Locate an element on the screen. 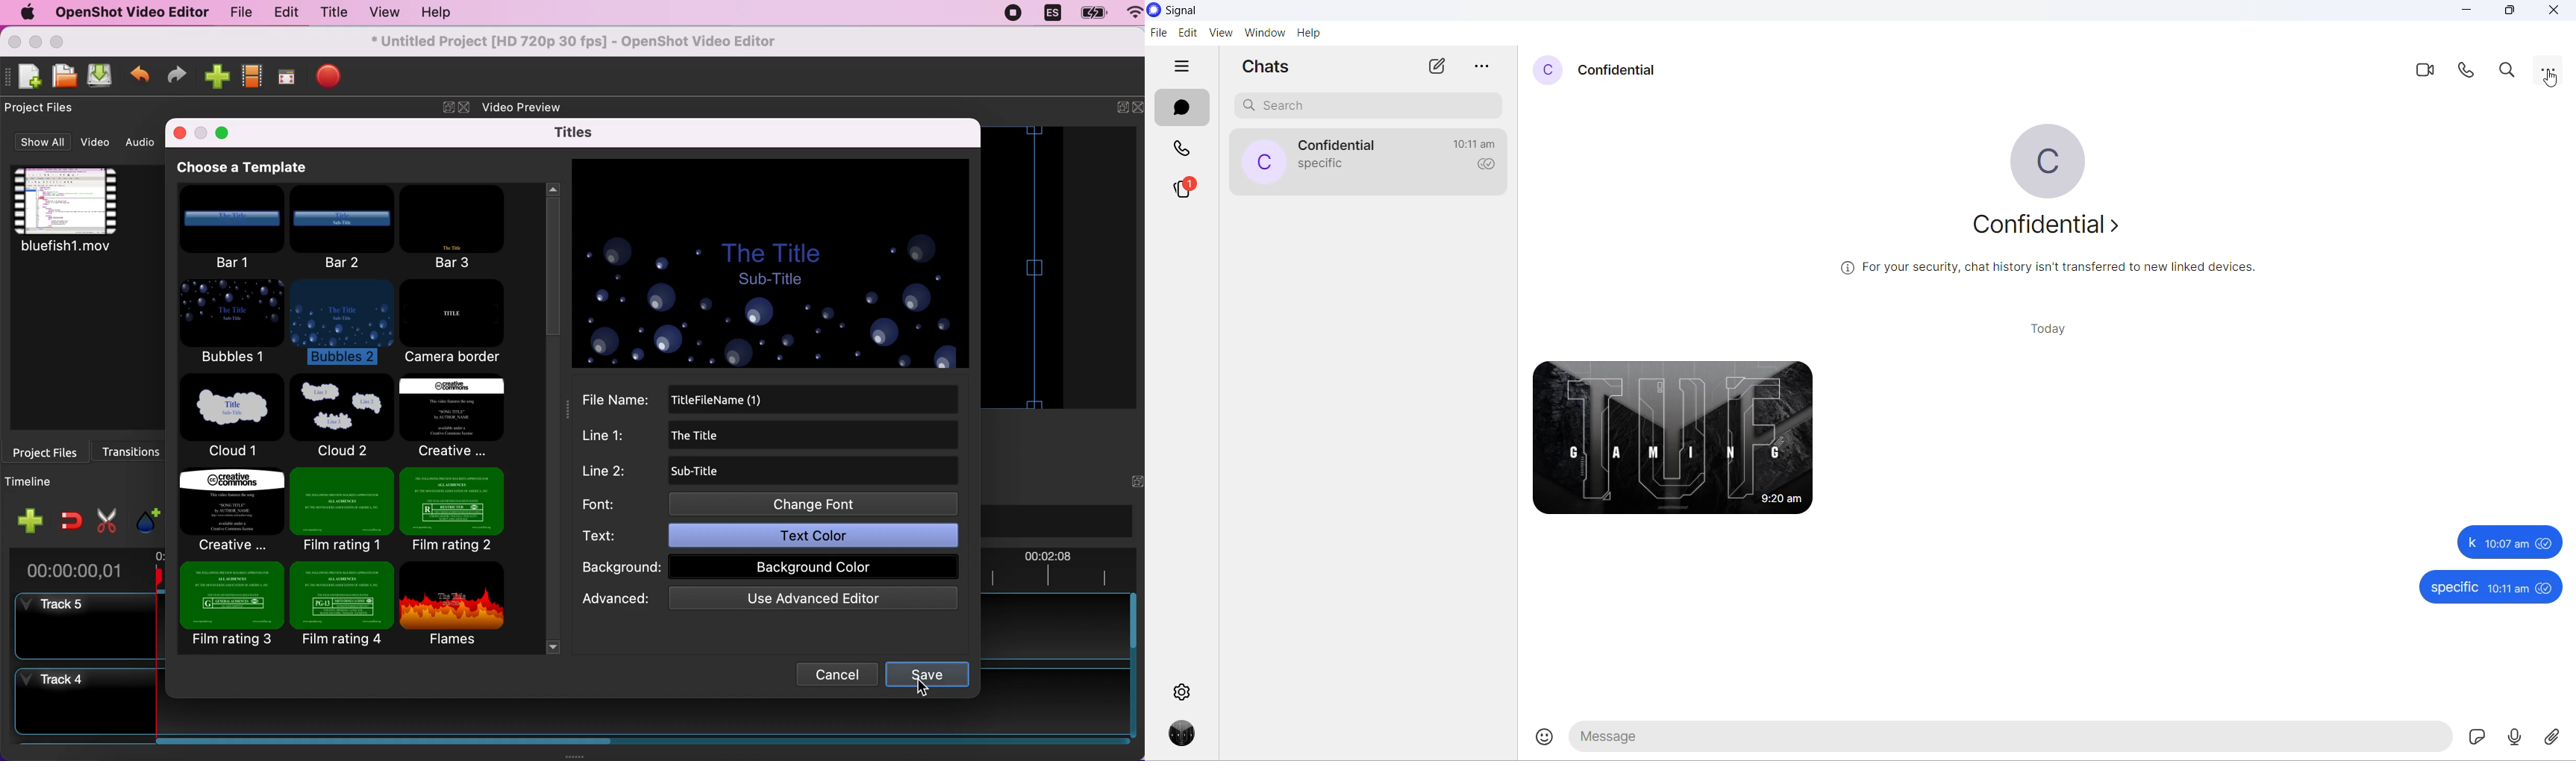 This screenshot has width=2576, height=784. seen is located at coordinates (2547, 589).